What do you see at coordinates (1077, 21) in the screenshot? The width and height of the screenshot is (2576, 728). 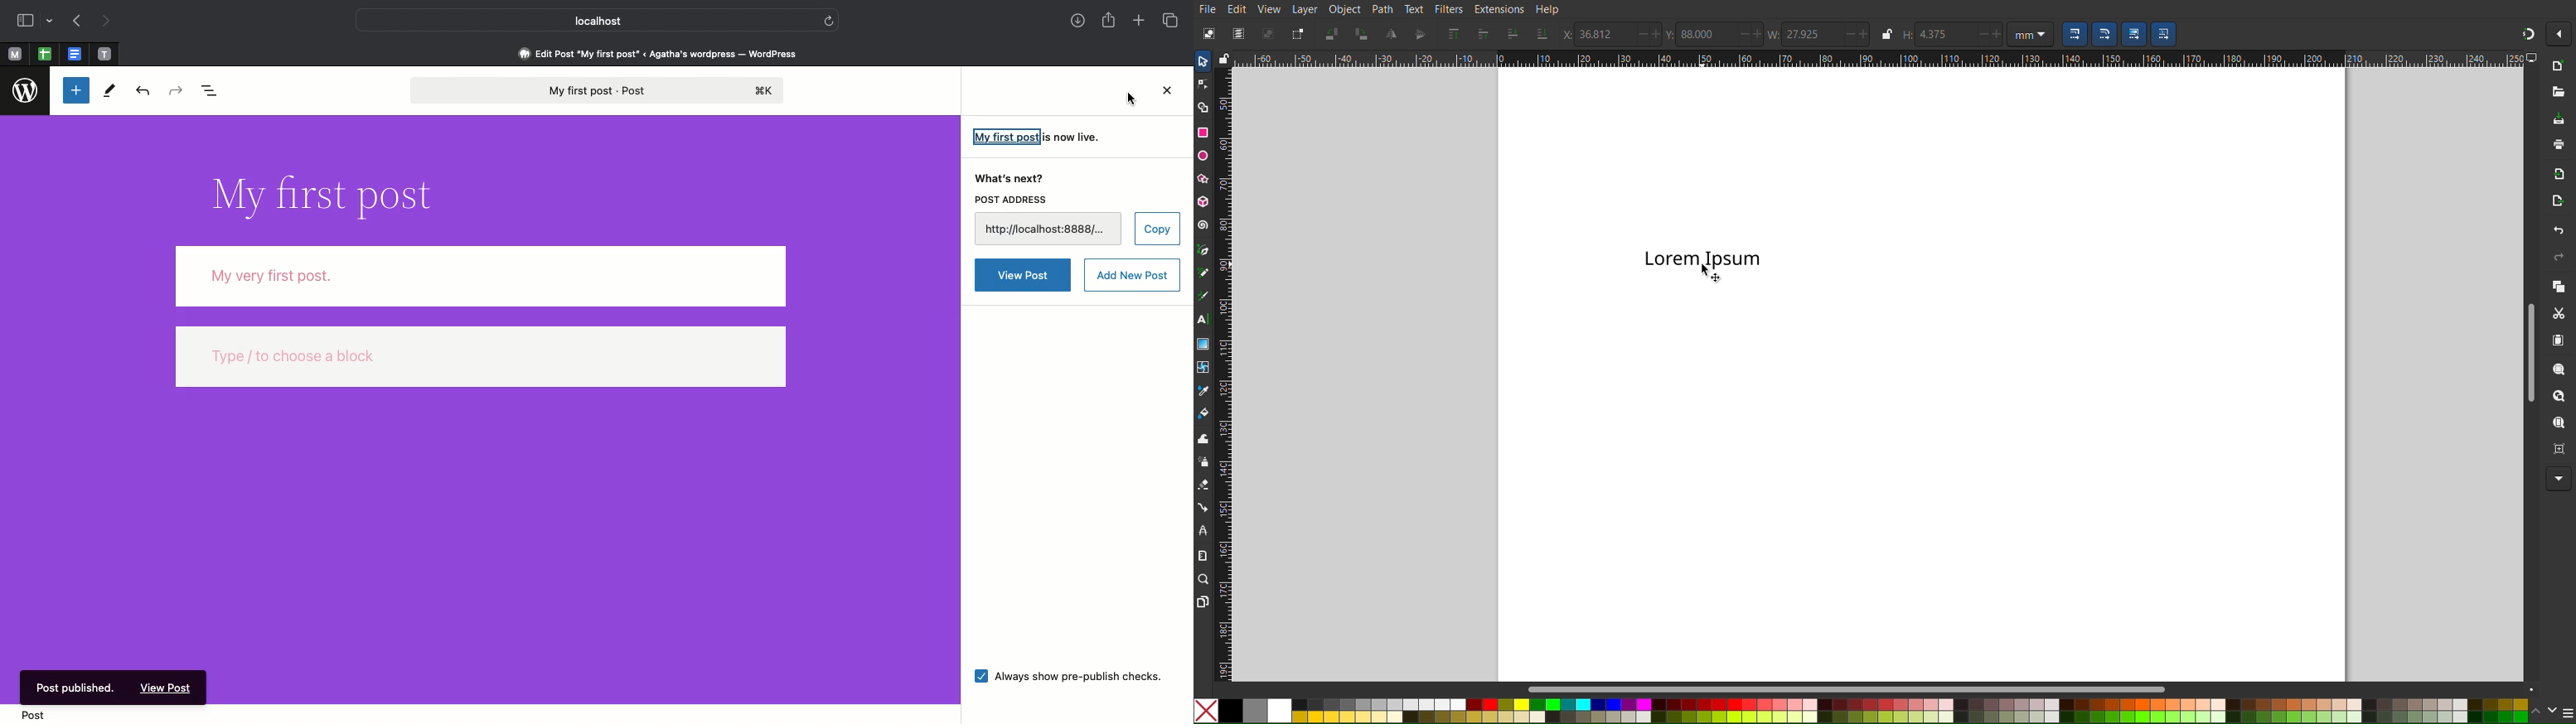 I see `Downloads` at bounding box center [1077, 21].